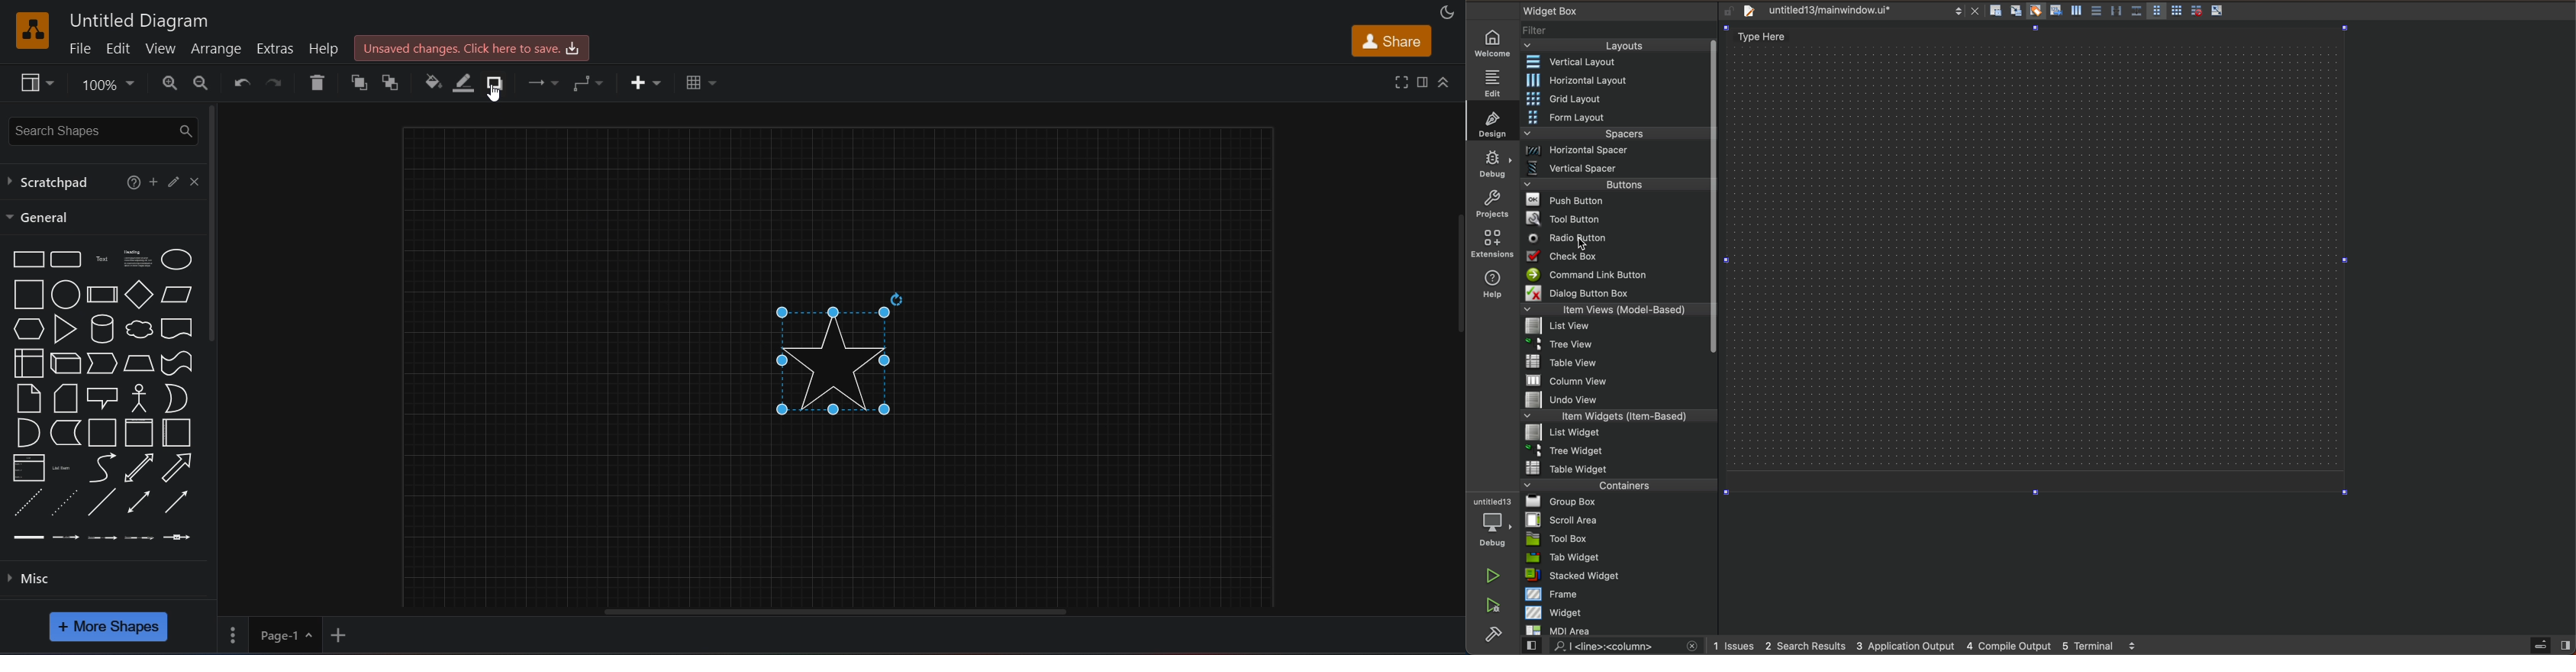  Describe the element at coordinates (140, 467) in the screenshot. I see `directional arrow` at that location.